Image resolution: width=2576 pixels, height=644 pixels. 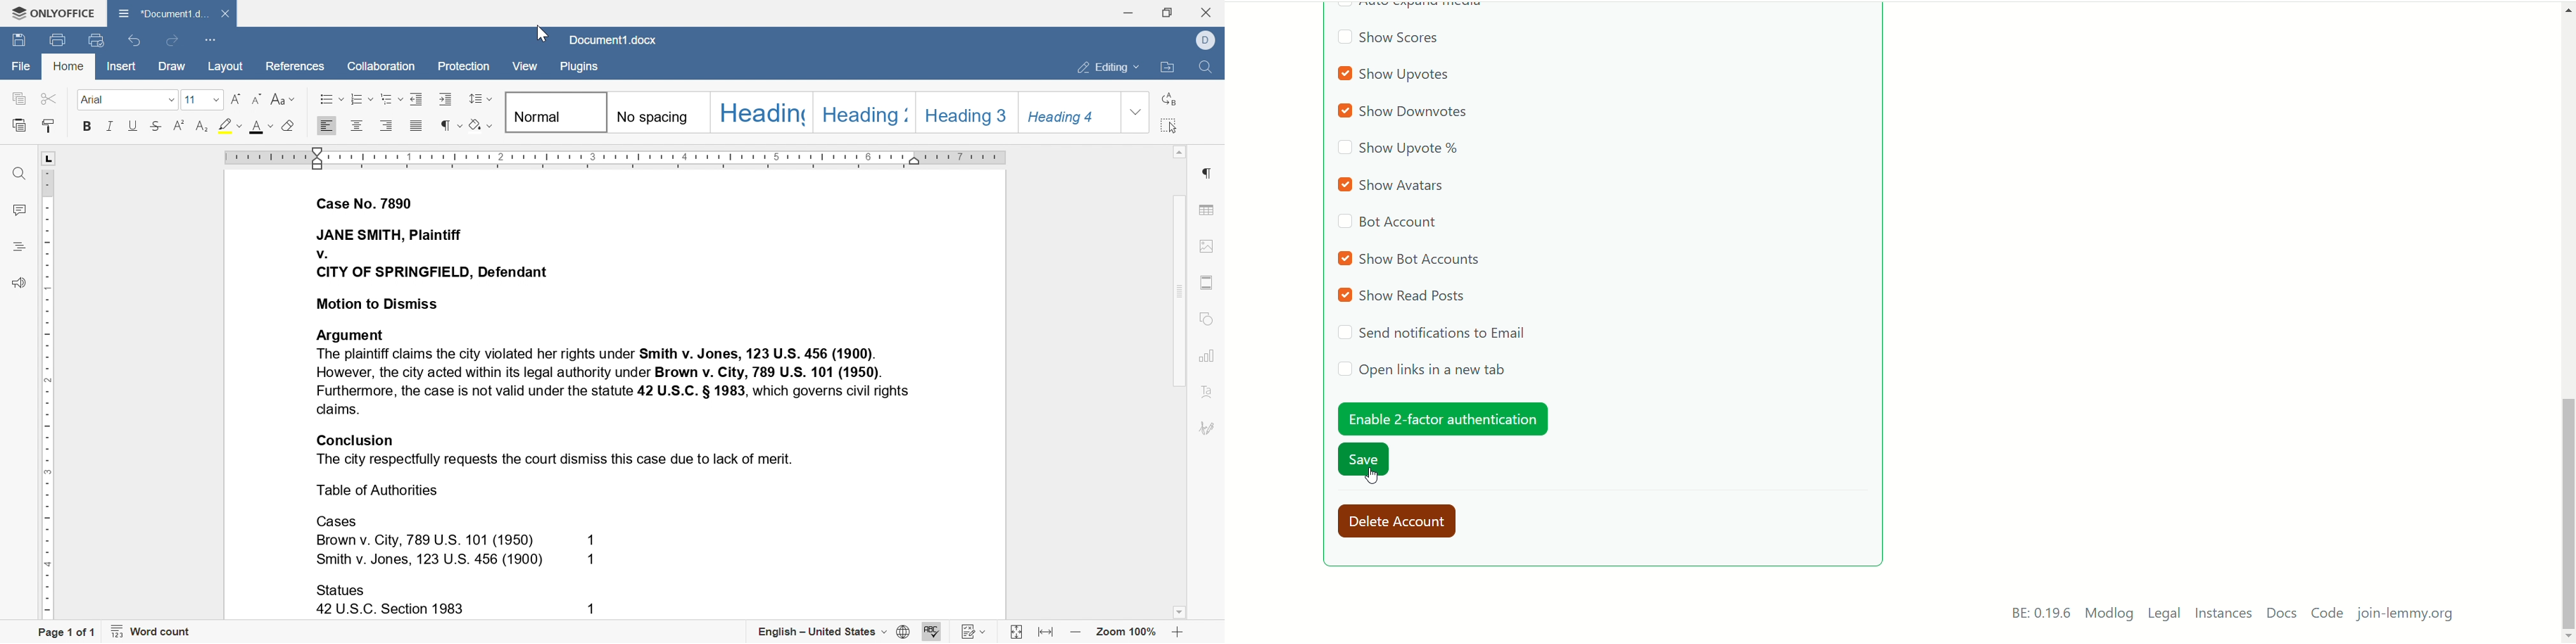 What do you see at coordinates (68, 67) in the screenshot?
I see `home` at bounding box center [68, 67].